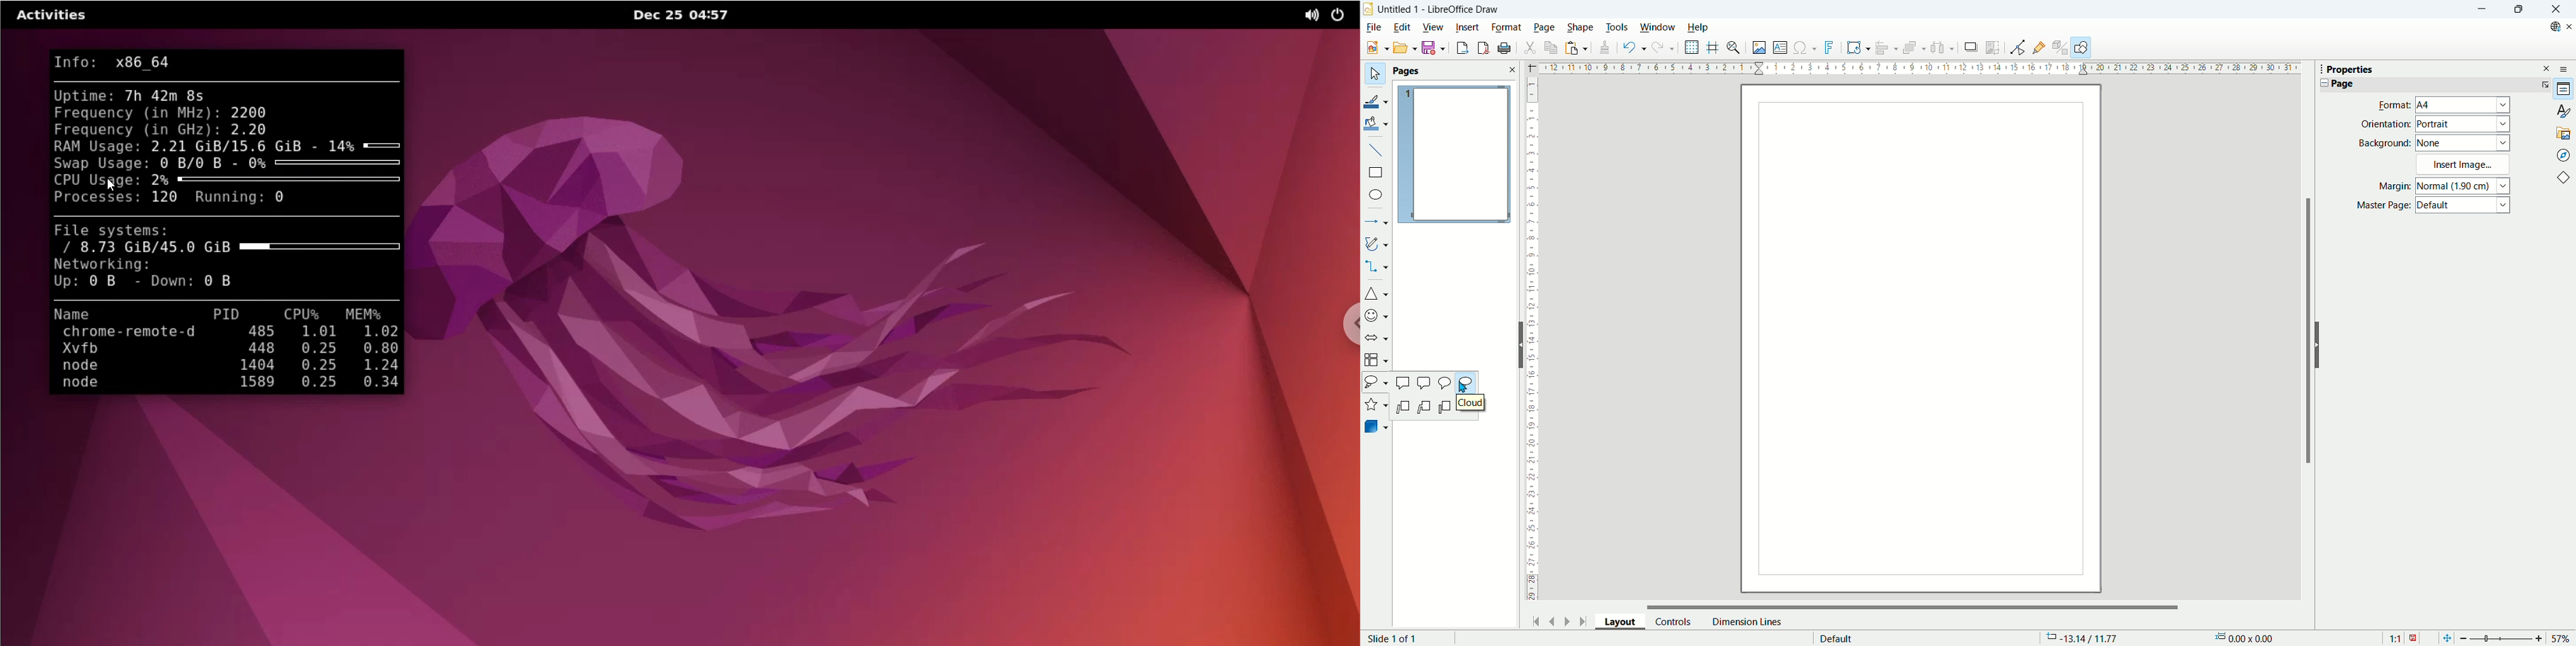 The height and width of the screenshot is (672, 2576). Describe the element at coordinates (1553, 620) in the screenshot. I see `previous page` at that location.